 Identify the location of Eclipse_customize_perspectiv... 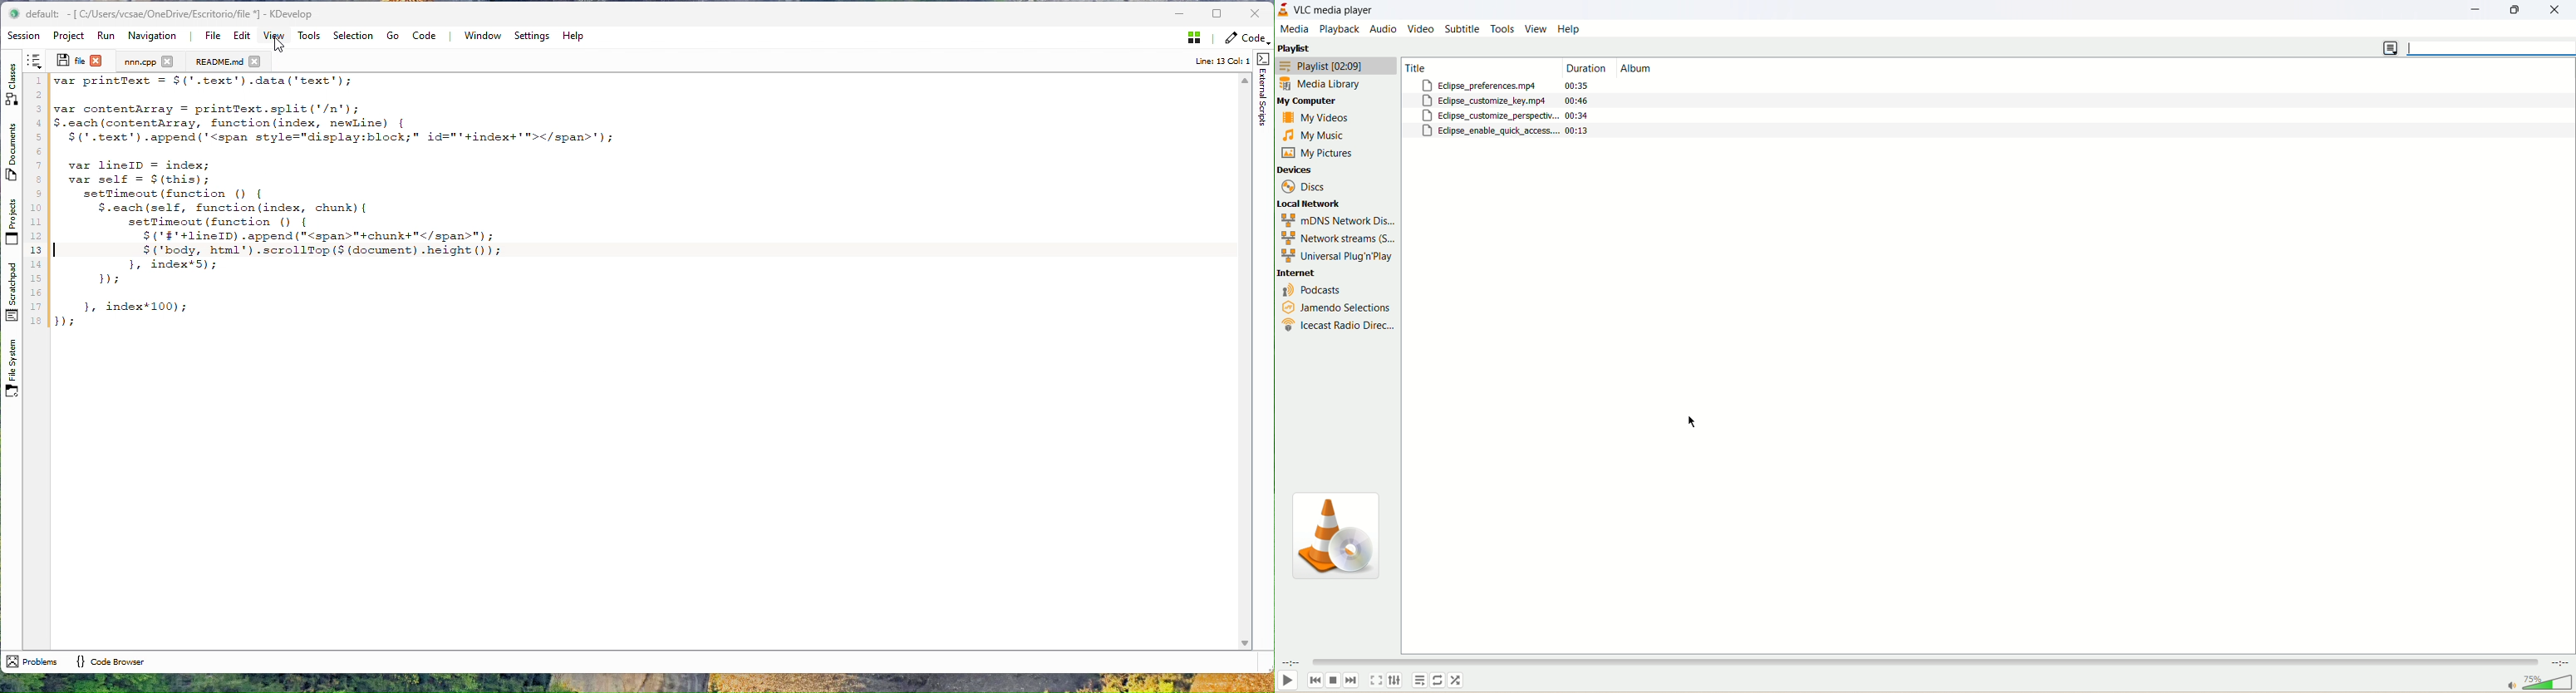
(1489, 116).